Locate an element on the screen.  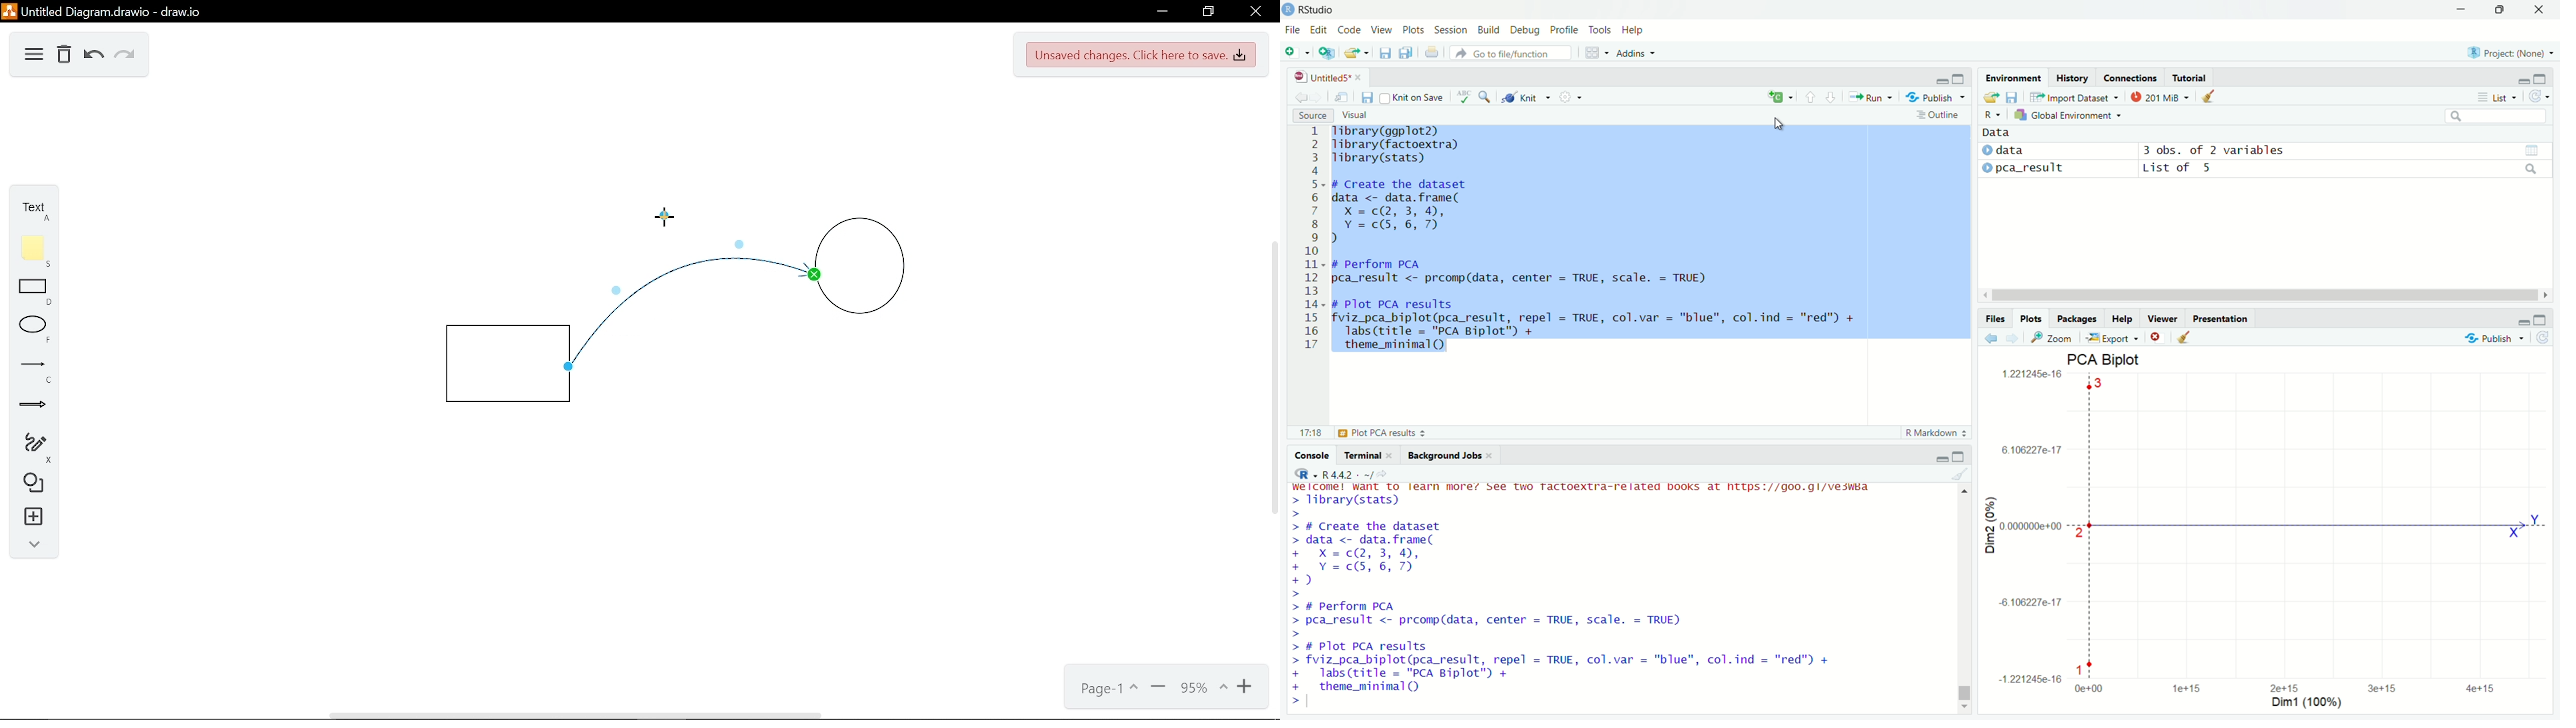
3obs. of 2 variable is located at coordinates (2338, 152).